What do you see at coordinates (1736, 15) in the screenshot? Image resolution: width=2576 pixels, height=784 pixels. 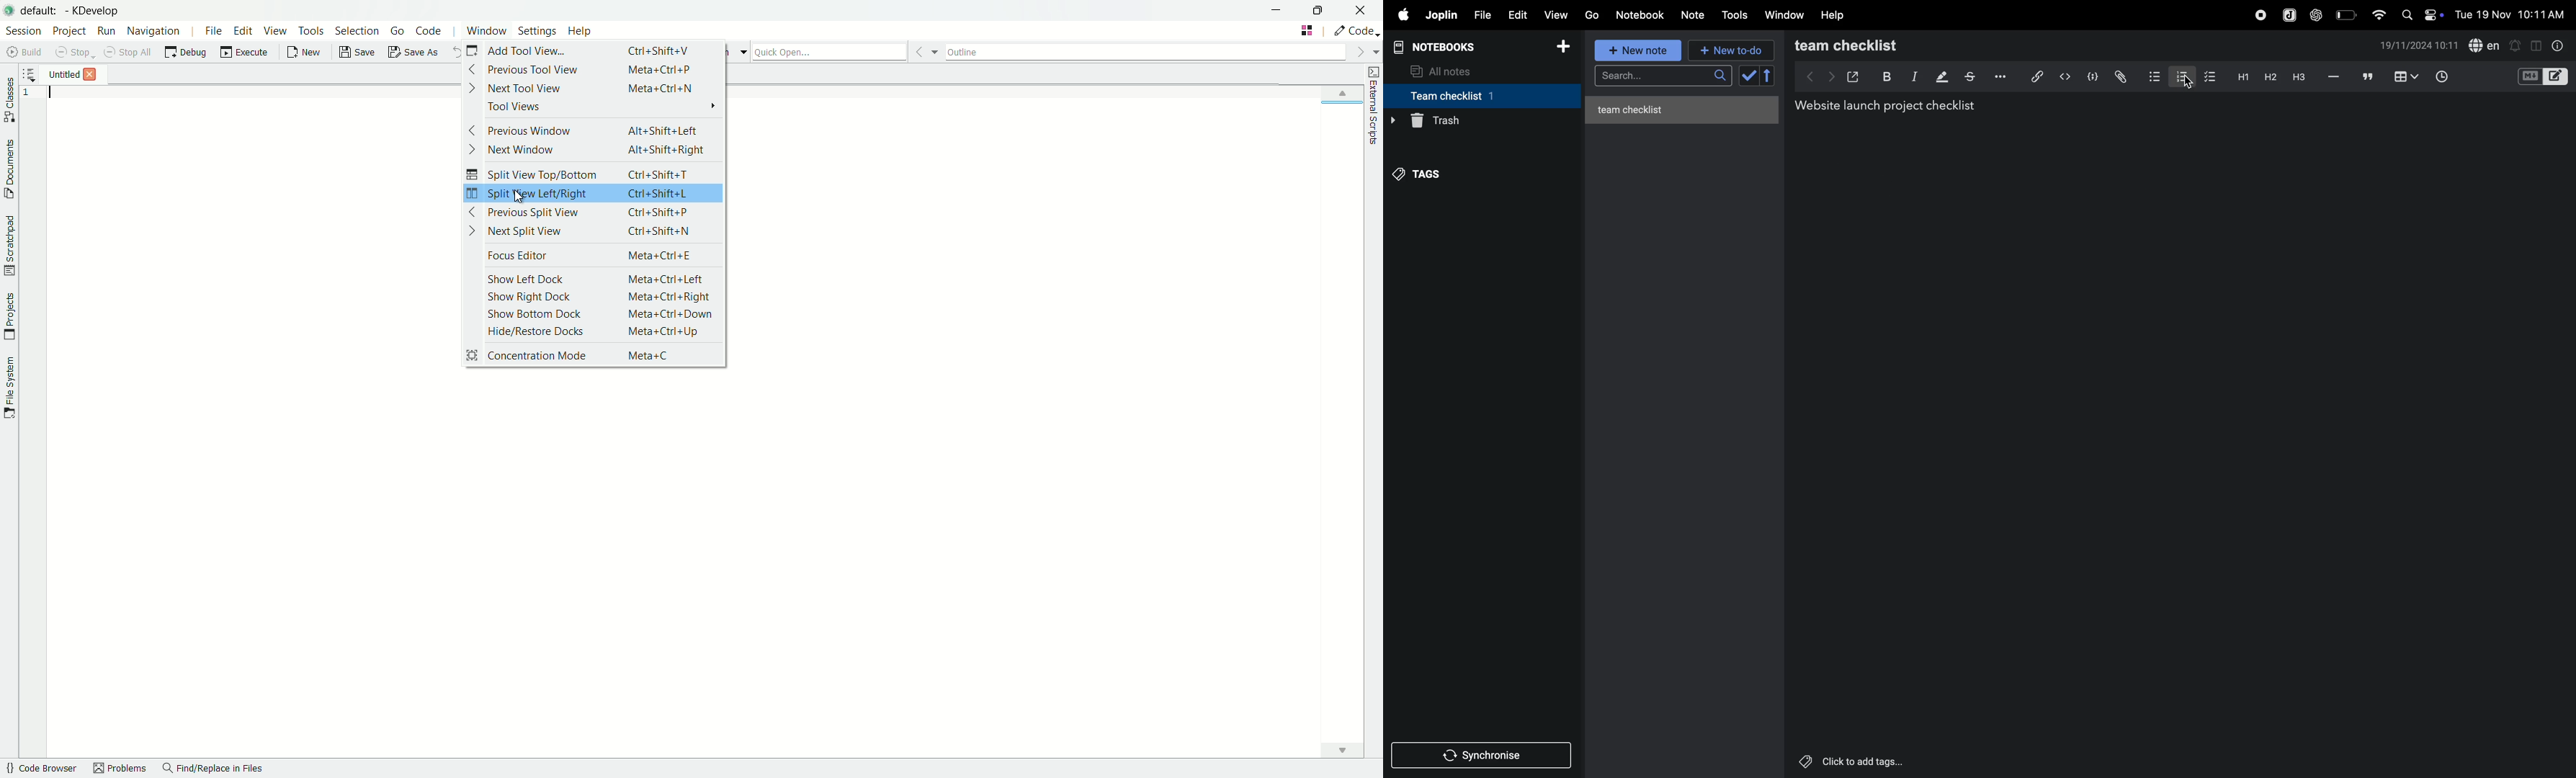 I see `tools` at bounding box center [1736, 15].